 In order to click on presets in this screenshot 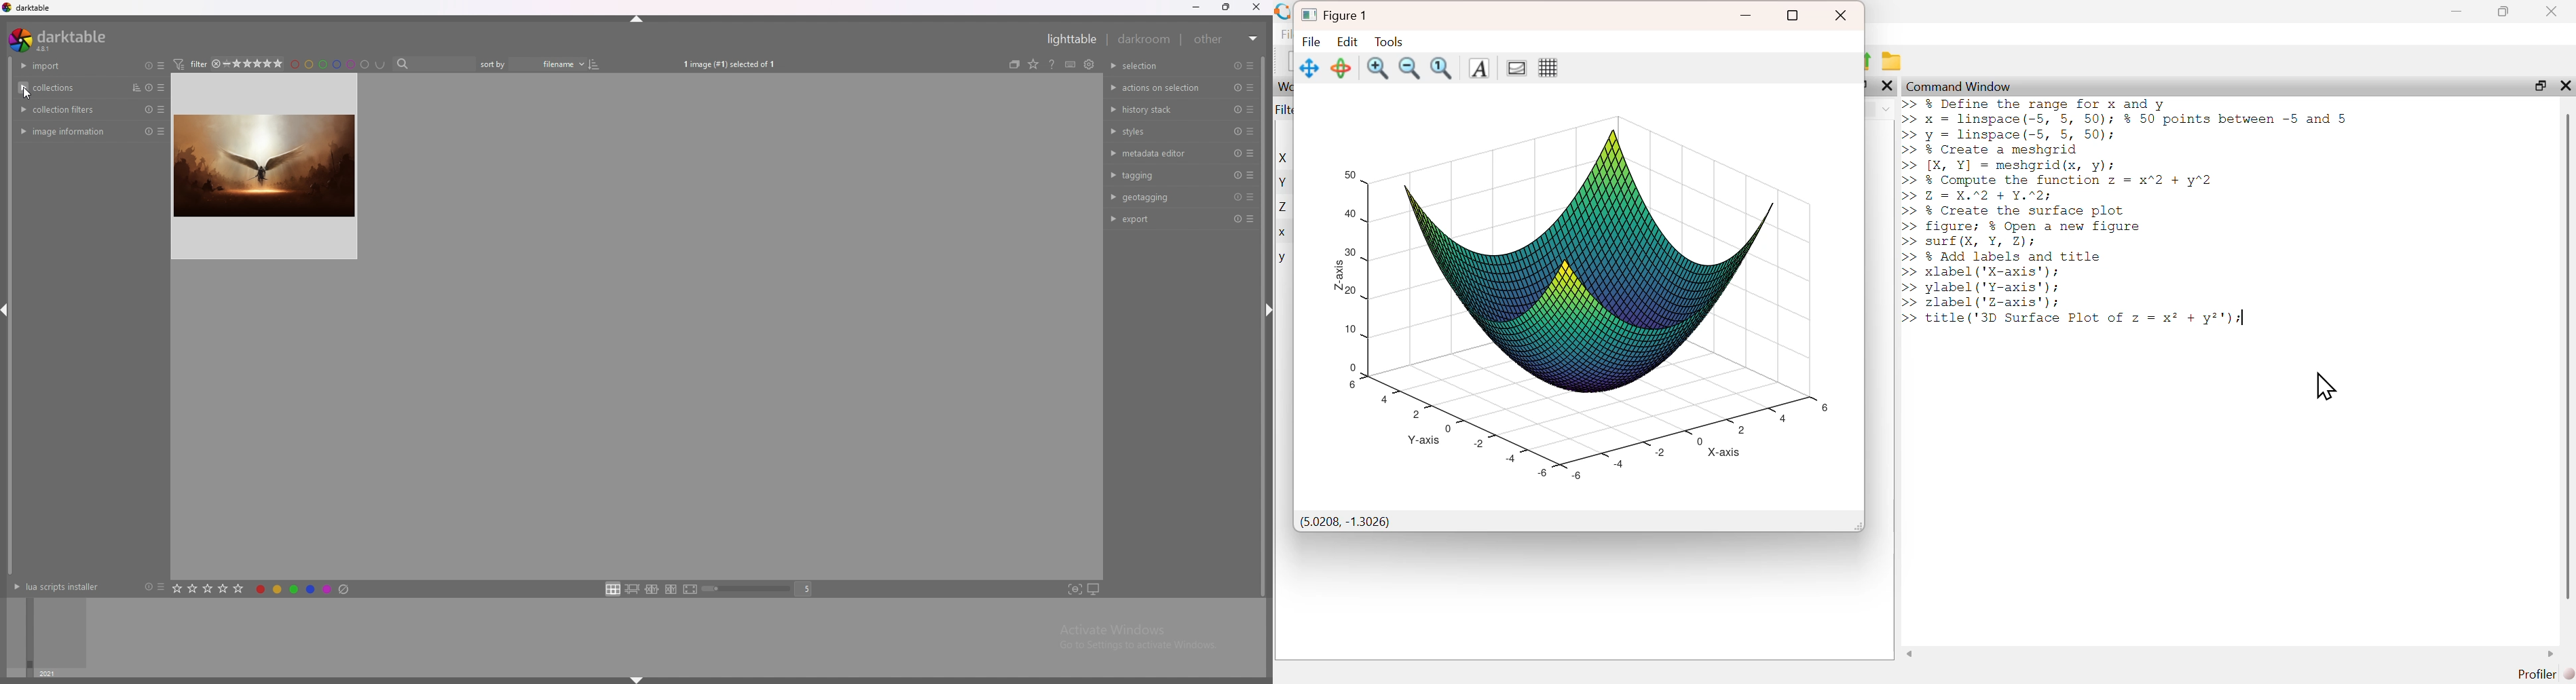, I will do `click(1250, 131)`.